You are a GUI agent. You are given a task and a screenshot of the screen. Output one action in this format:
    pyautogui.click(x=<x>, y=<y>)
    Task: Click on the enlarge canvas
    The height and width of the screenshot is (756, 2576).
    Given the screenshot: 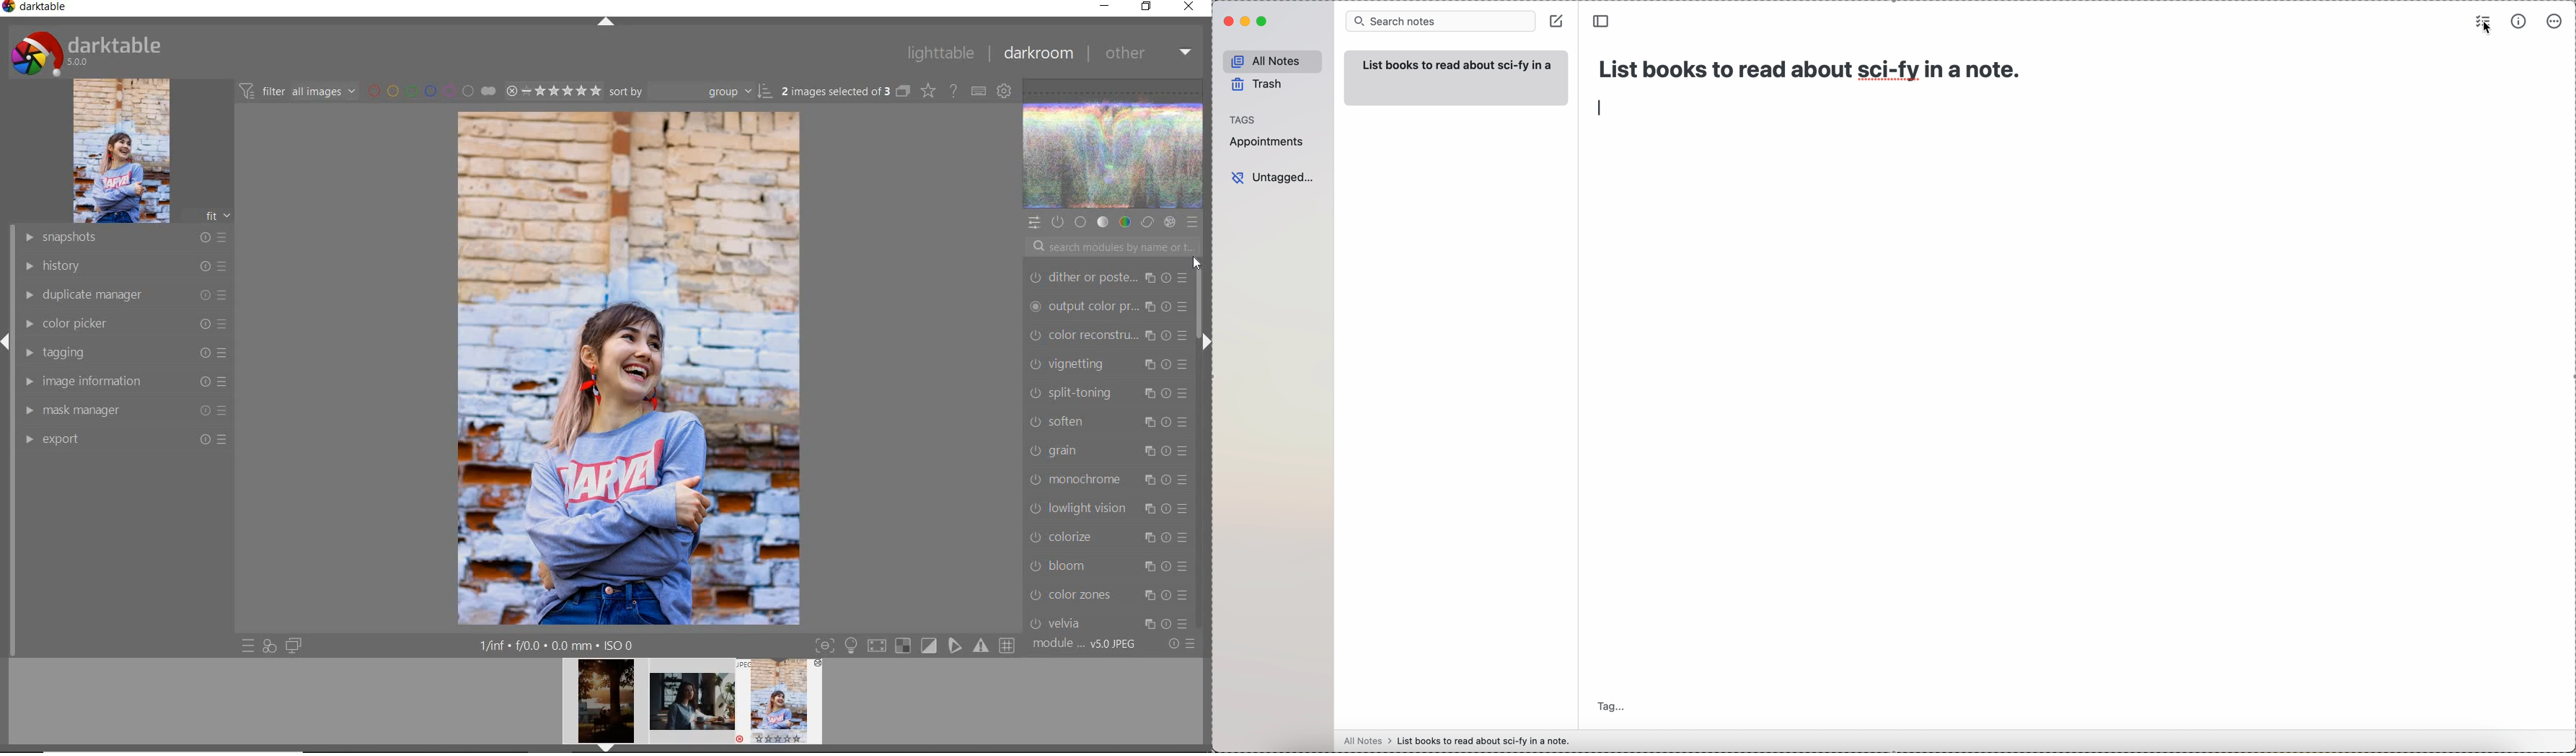 What is the action you would take?
    pyautogui.click(x=1108, y=477)
    